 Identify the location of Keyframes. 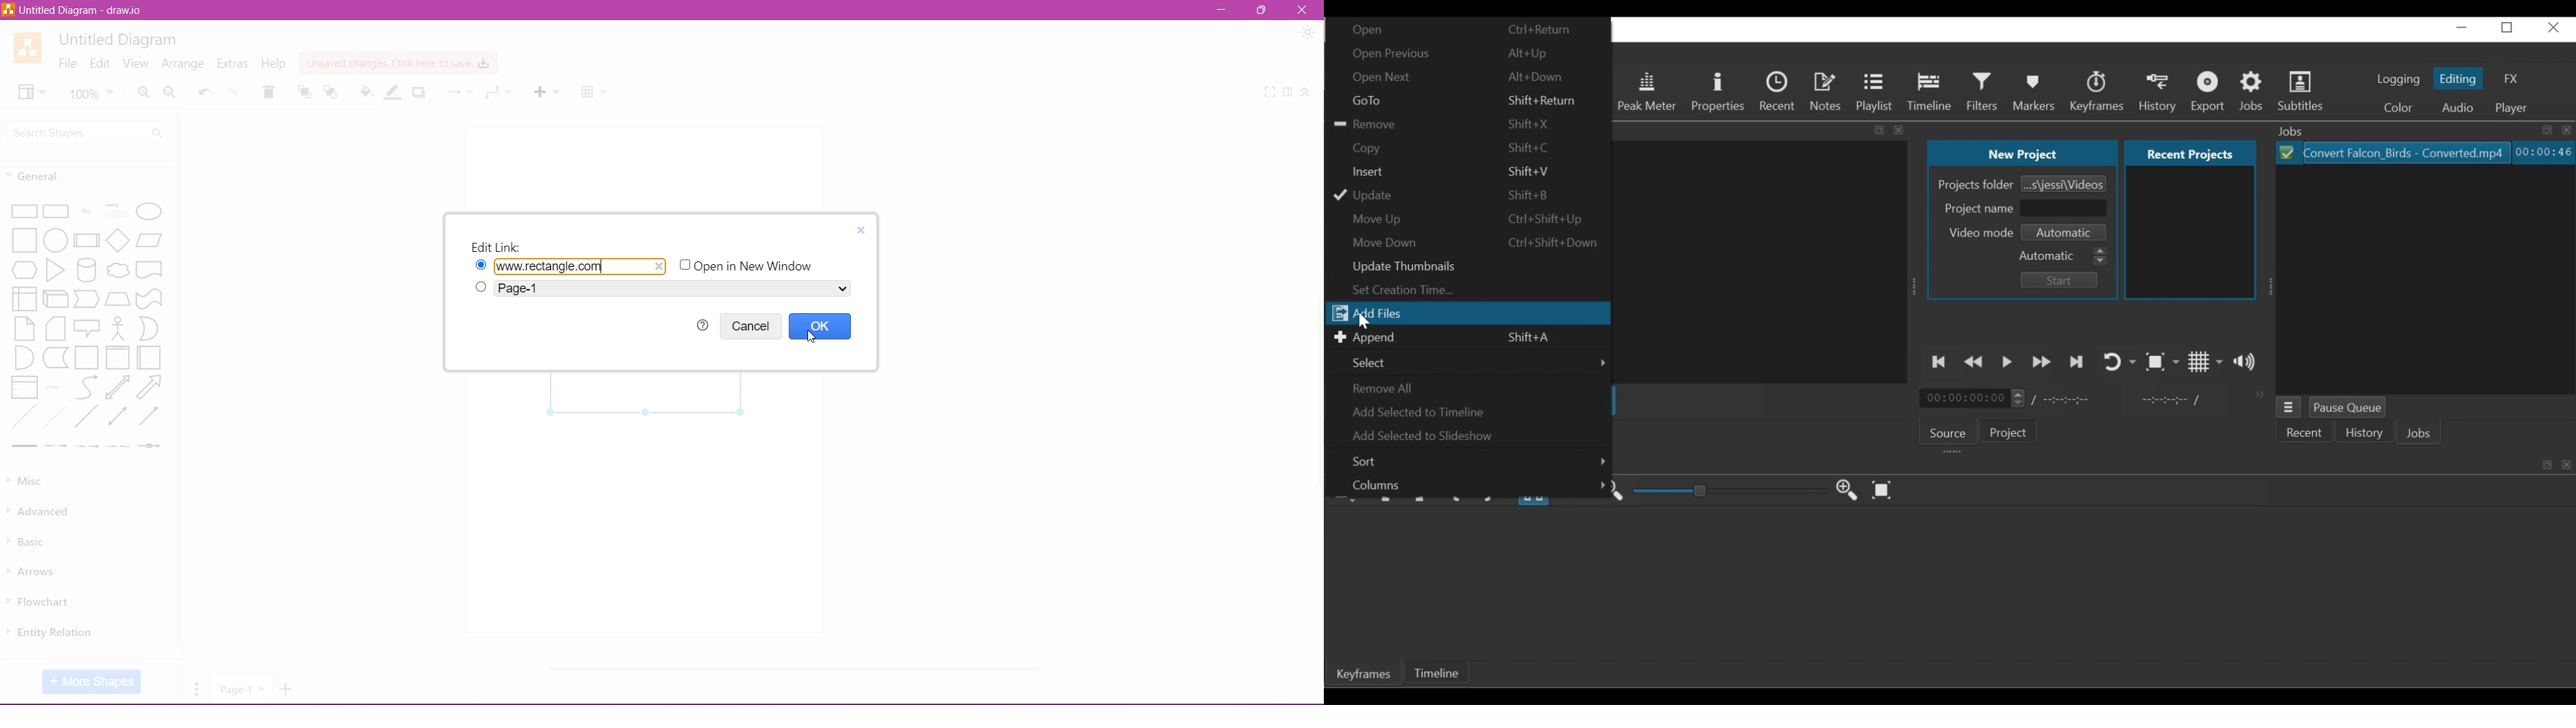
(2100, 92).